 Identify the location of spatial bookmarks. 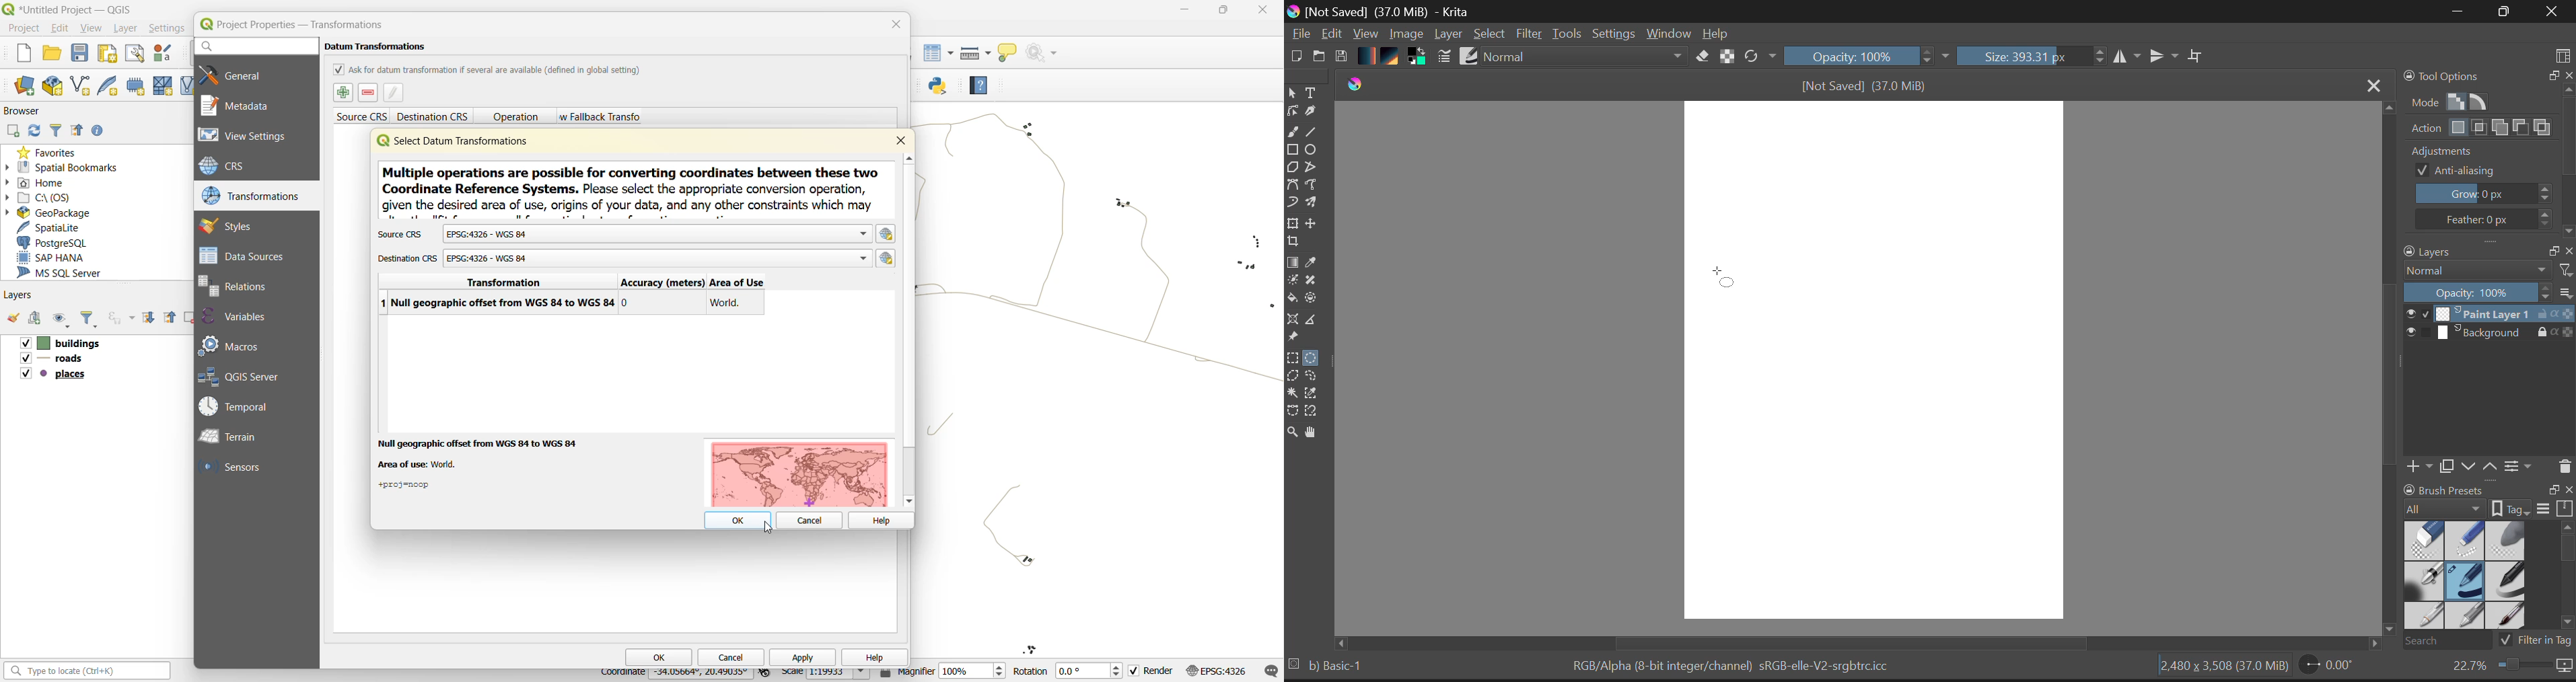
(63, 168).